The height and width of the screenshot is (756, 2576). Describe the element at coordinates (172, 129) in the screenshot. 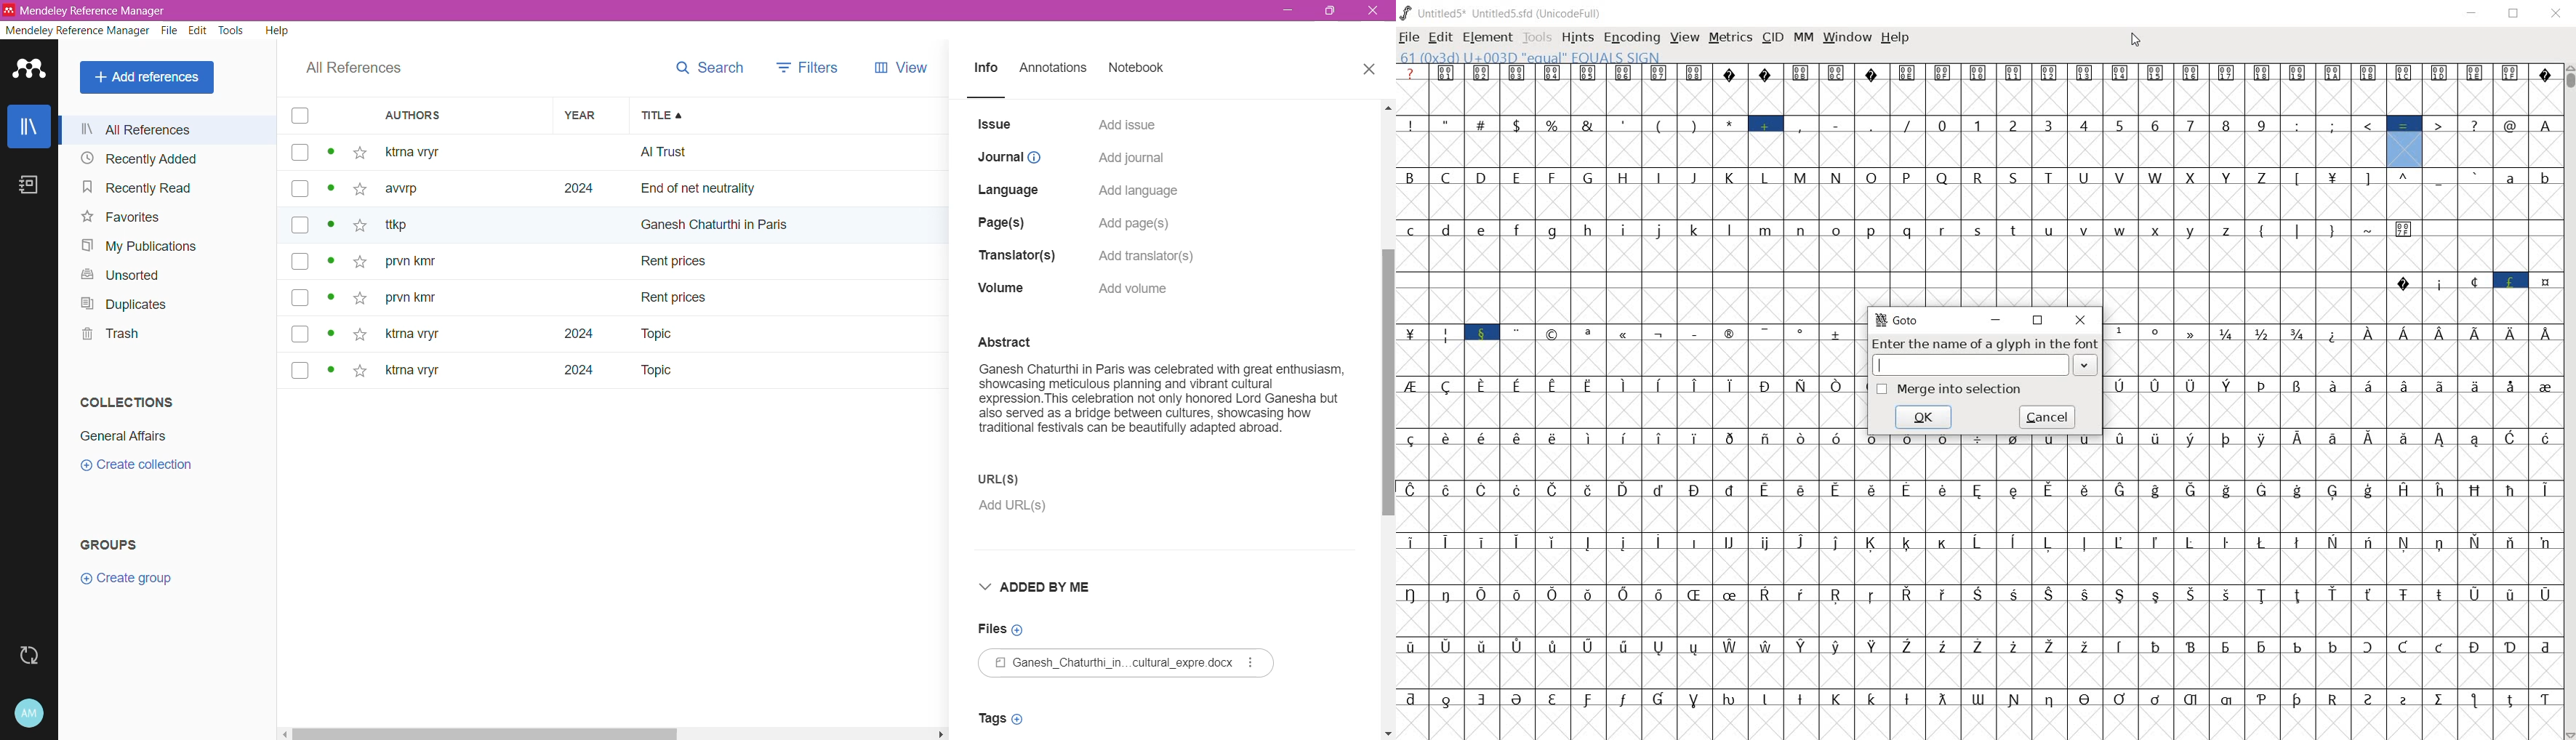

I see `All References` at that location.